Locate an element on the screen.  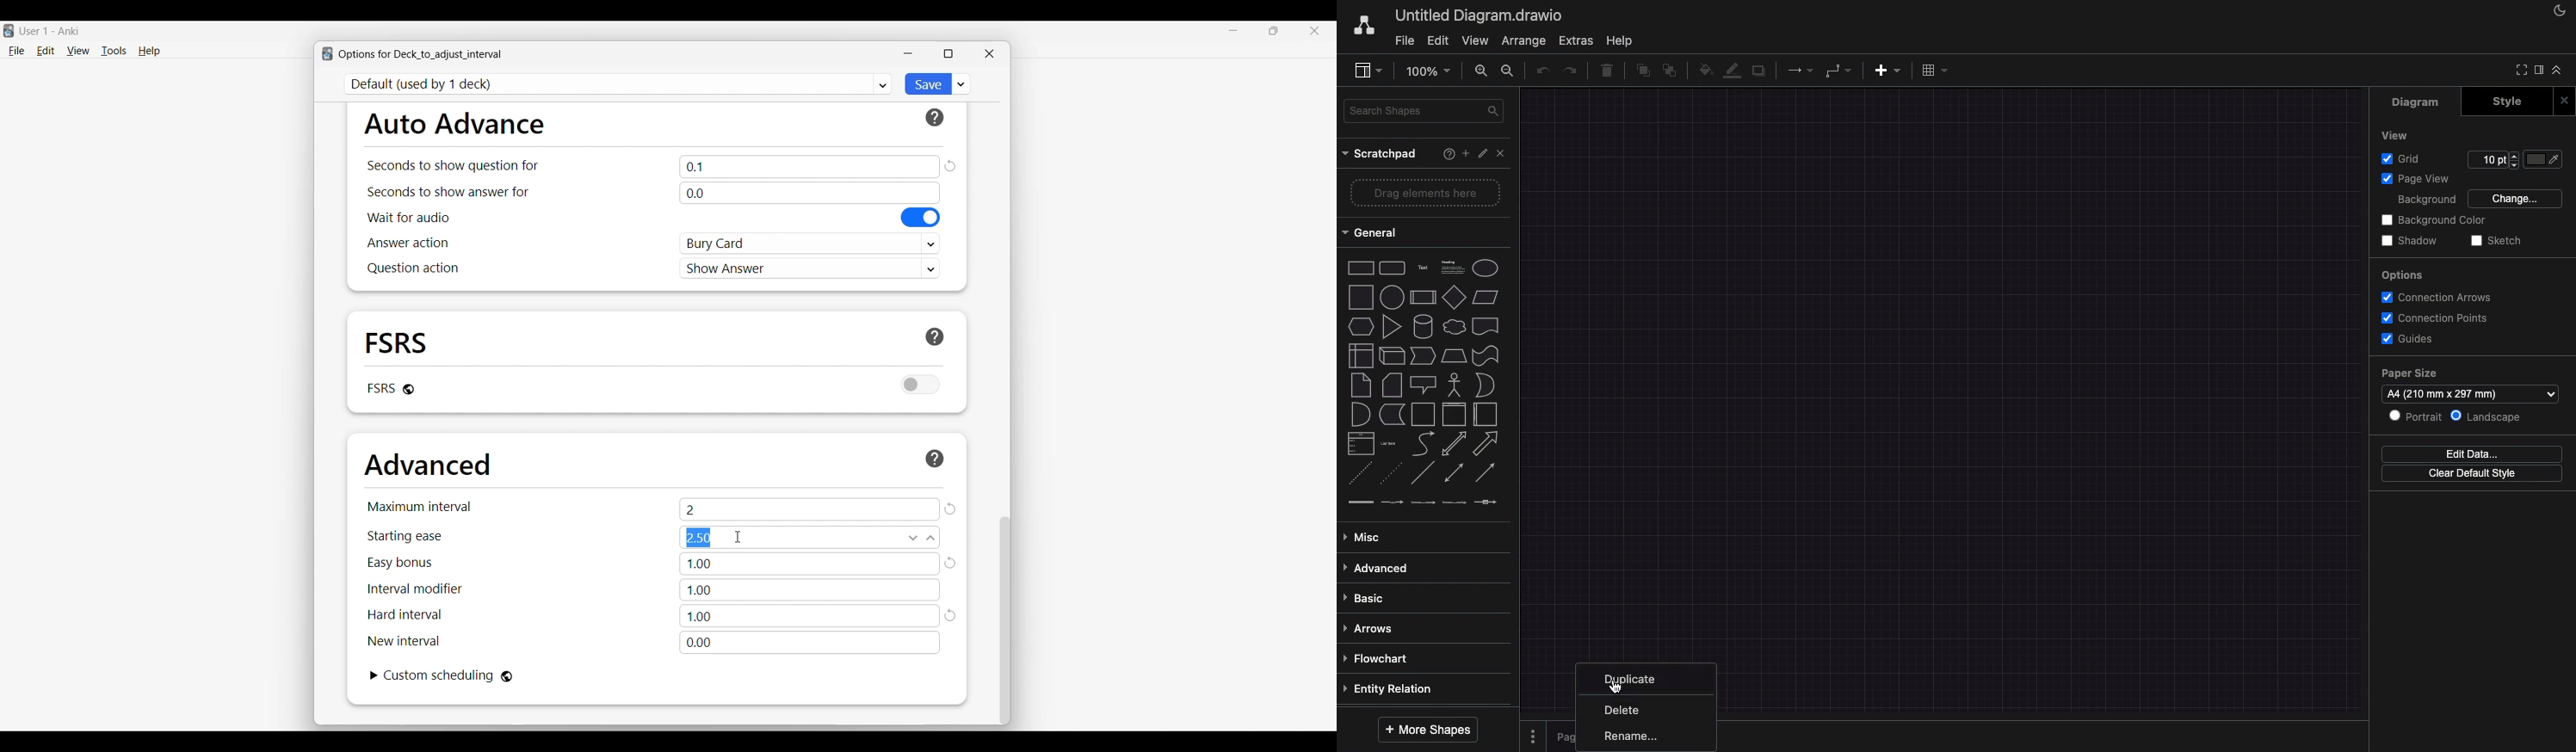
Show interface in smaller tab is located at coordinates (1275, 31).